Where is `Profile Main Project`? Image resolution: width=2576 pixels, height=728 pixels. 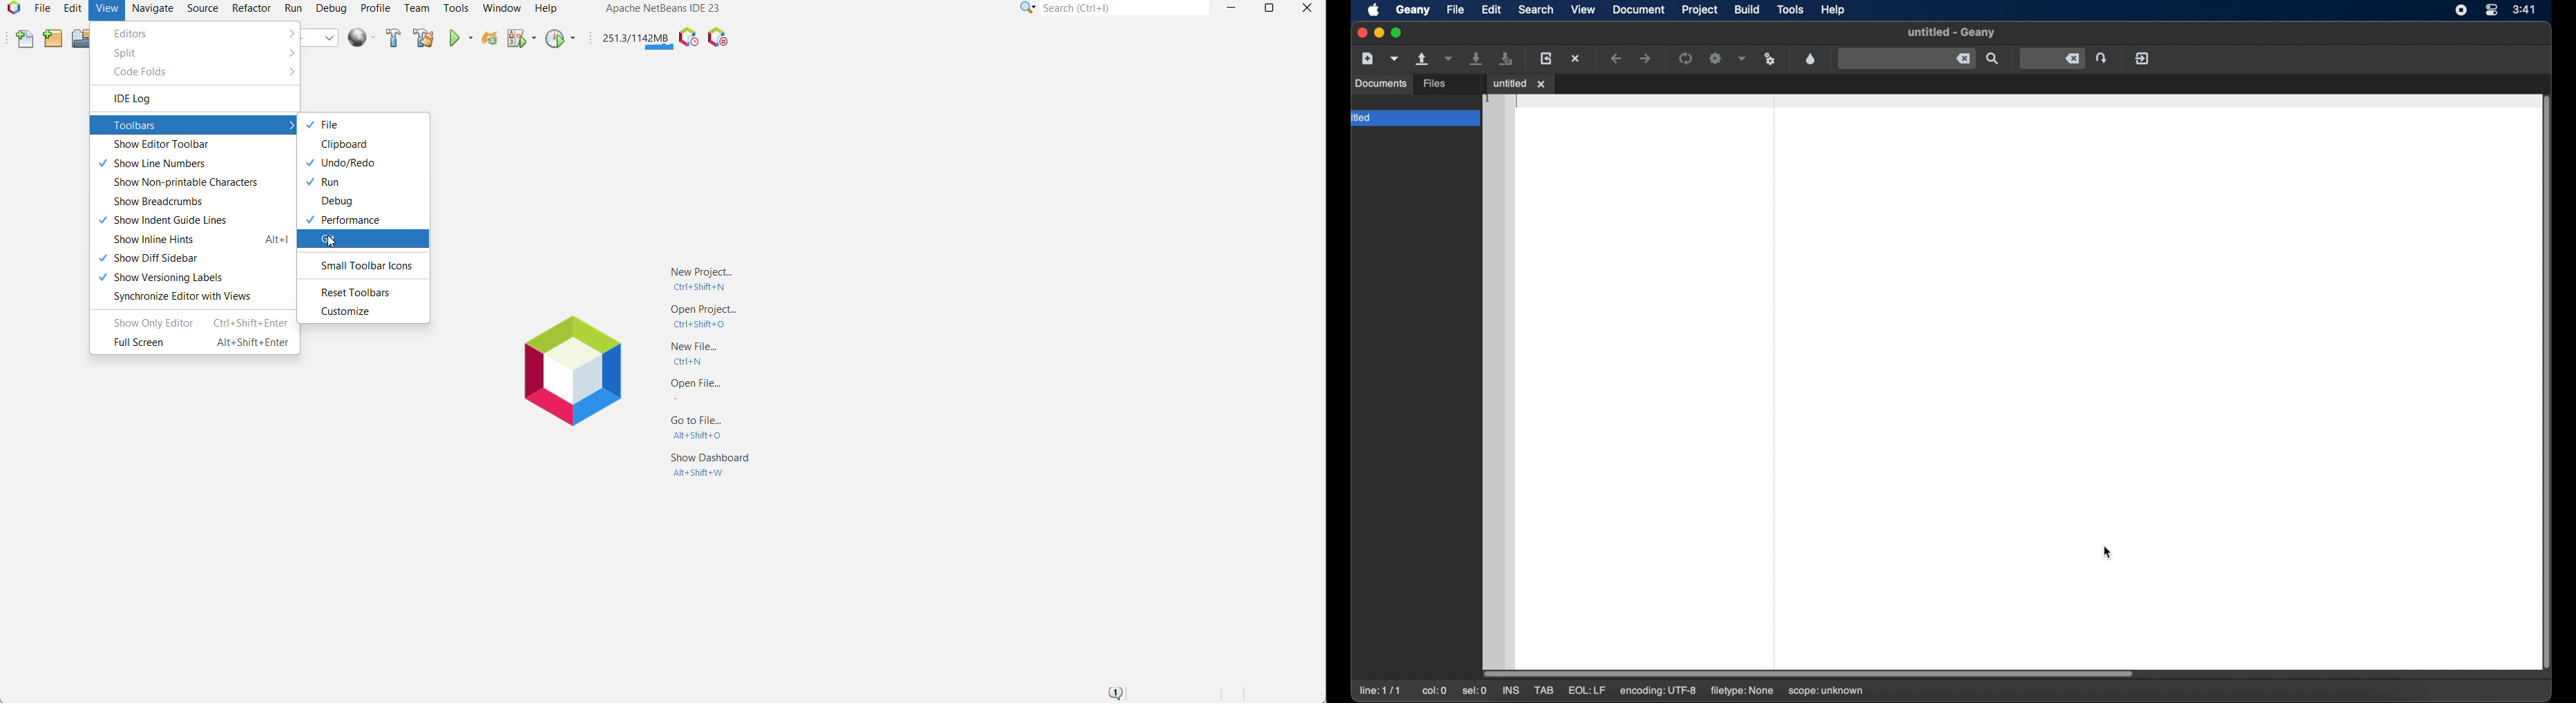 Profile Main Project is located at coordinates (559, 39).